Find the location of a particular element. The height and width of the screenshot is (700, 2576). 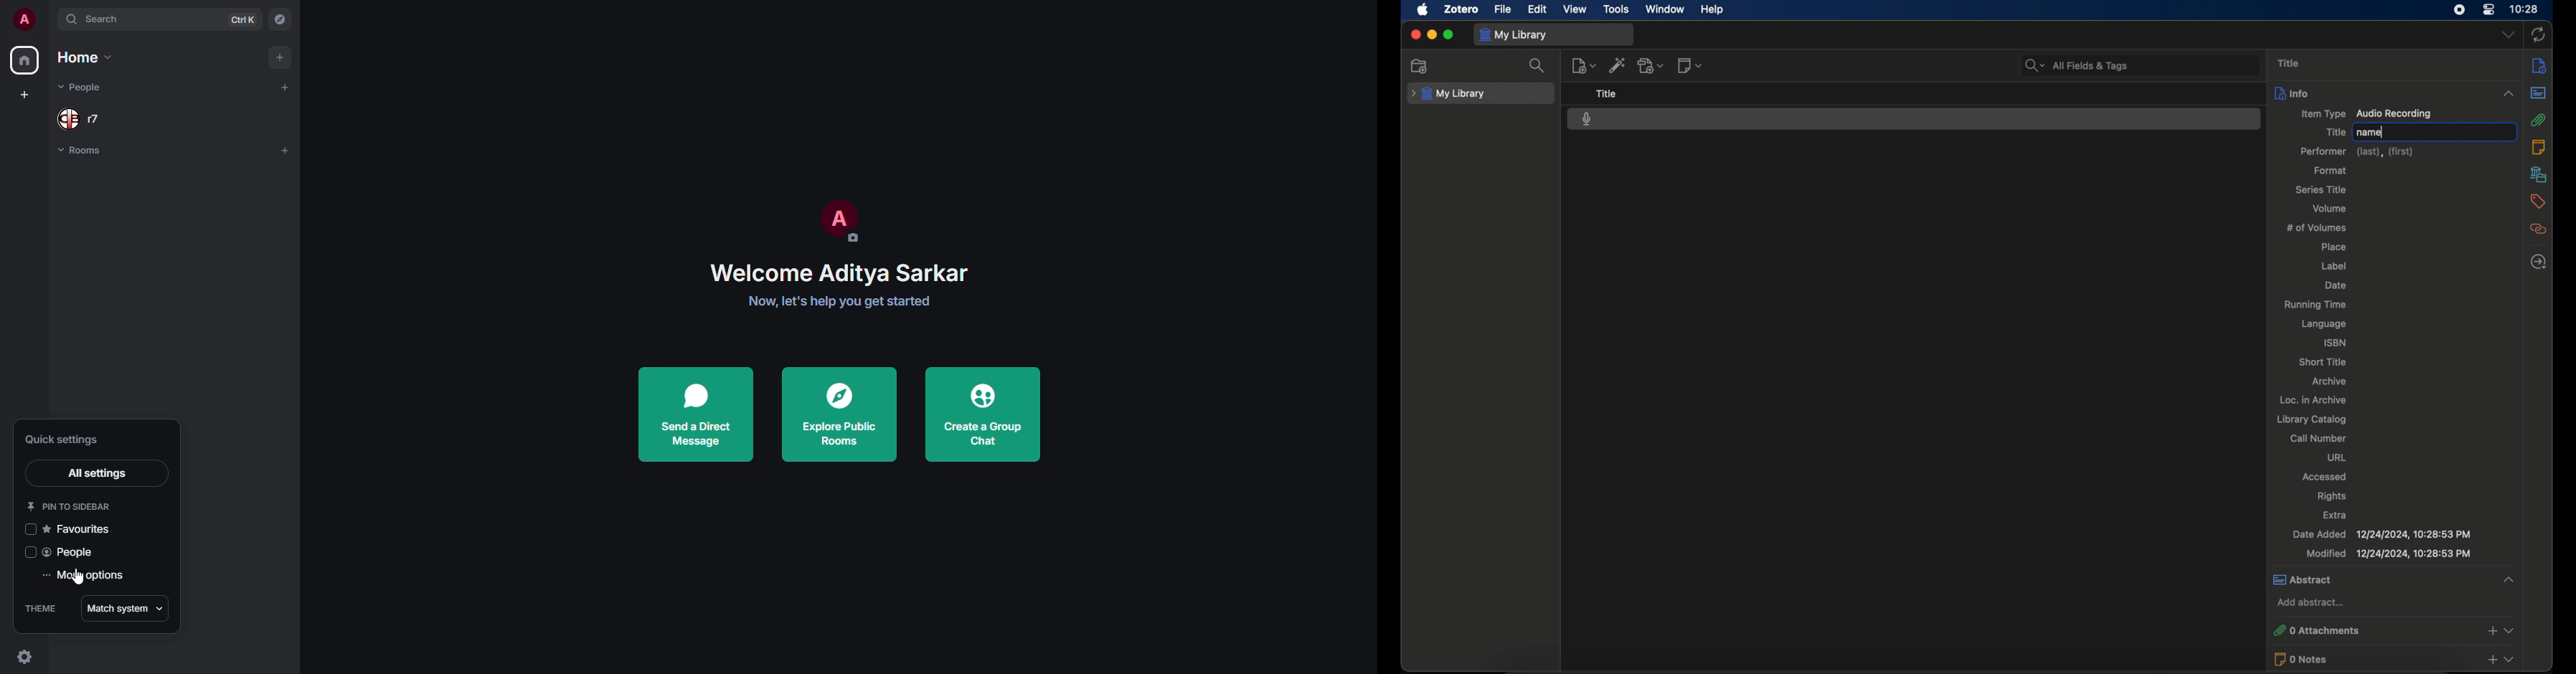

rights is located at coordinates (2332, 496).